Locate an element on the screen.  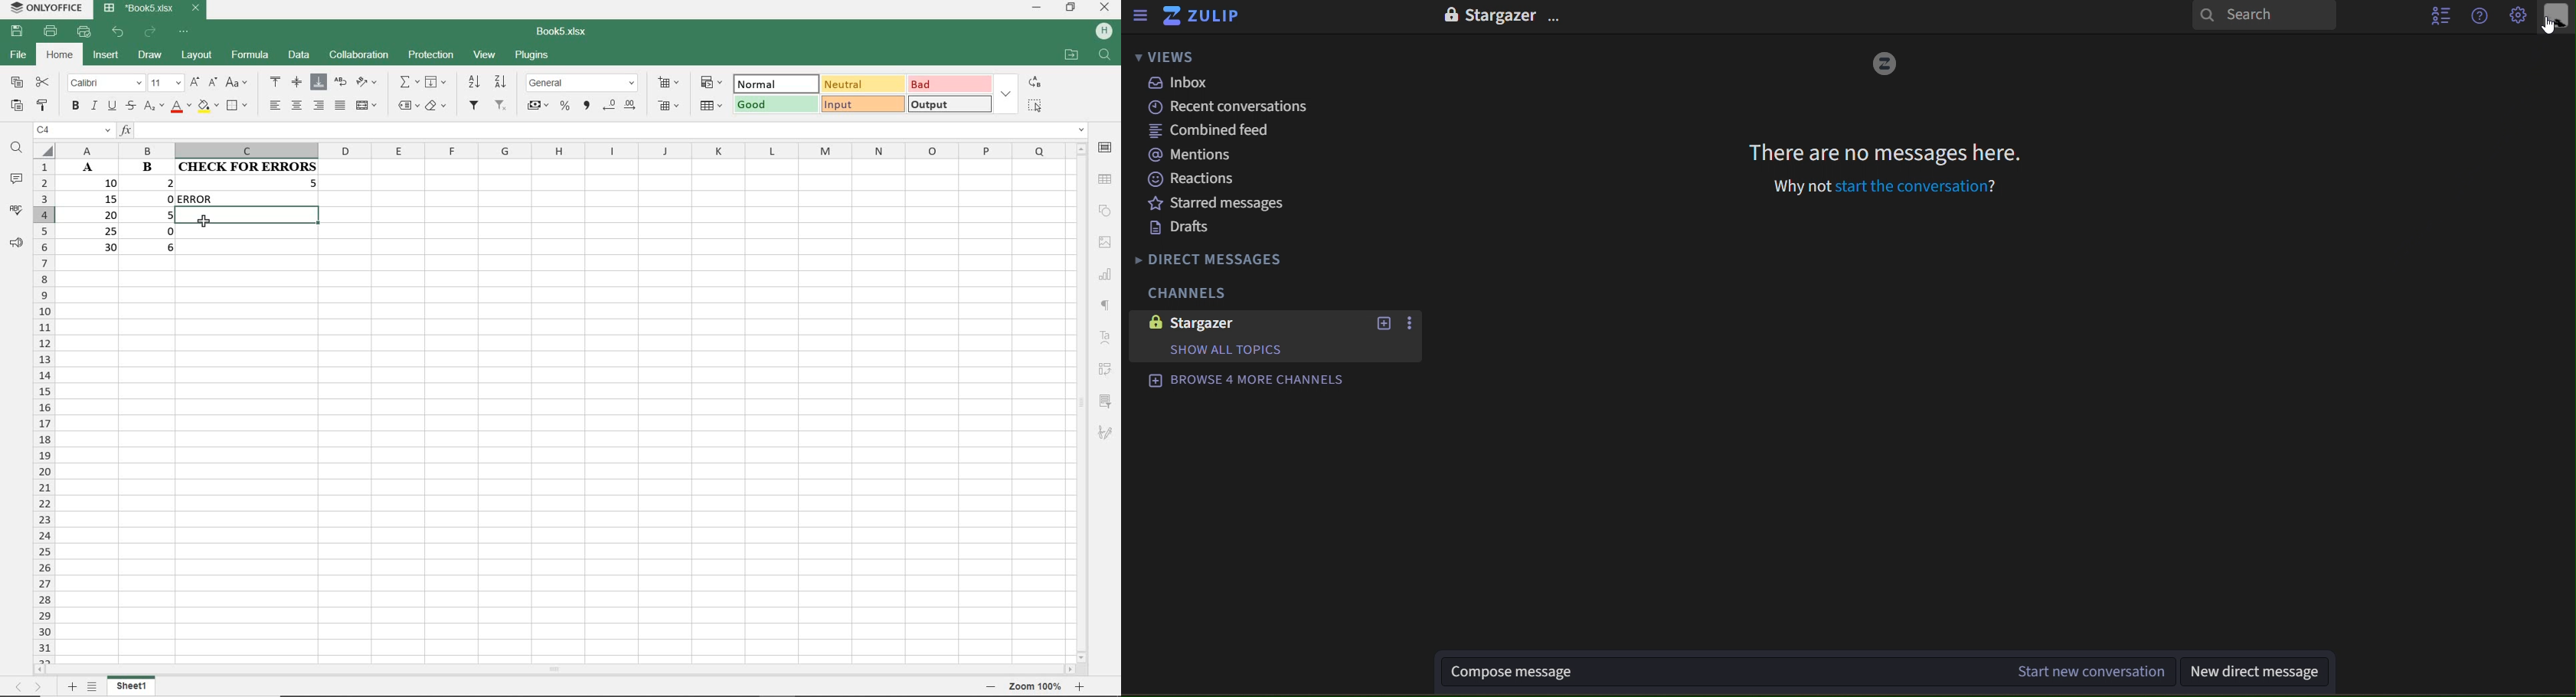
INSERT is located at coordinates (105, 55).